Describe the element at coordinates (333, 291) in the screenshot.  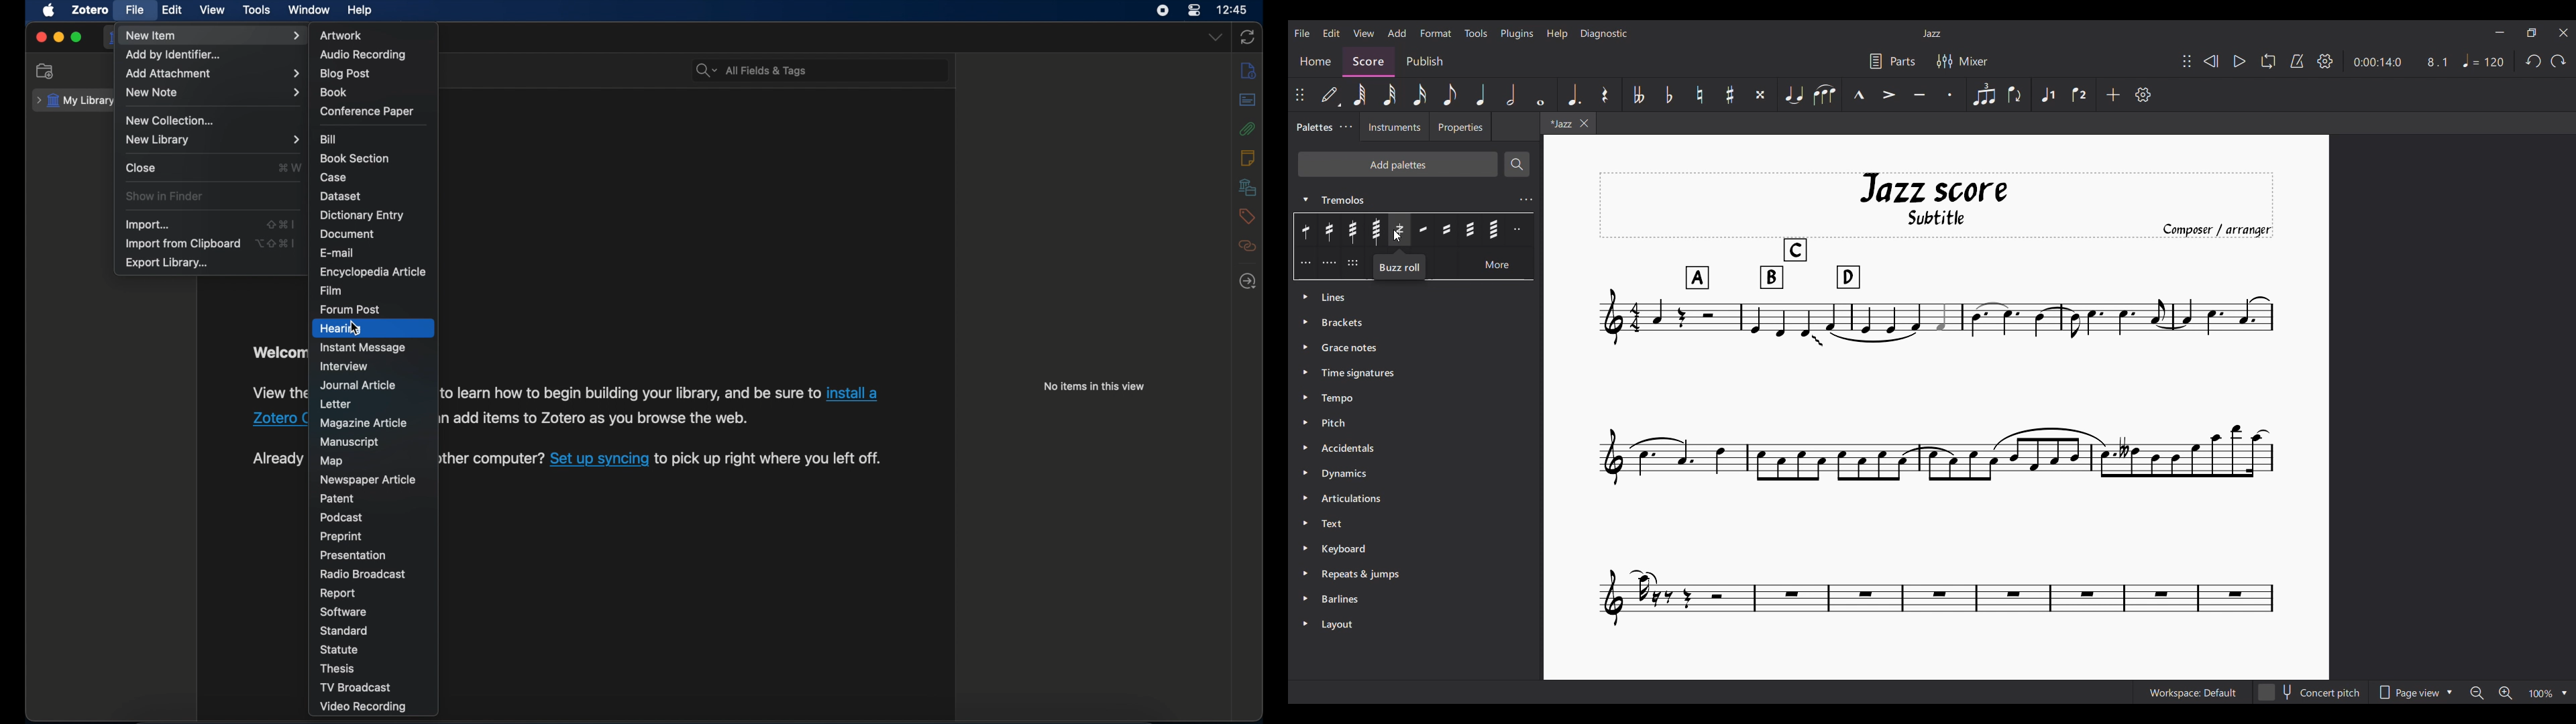
I see `film` at that location.